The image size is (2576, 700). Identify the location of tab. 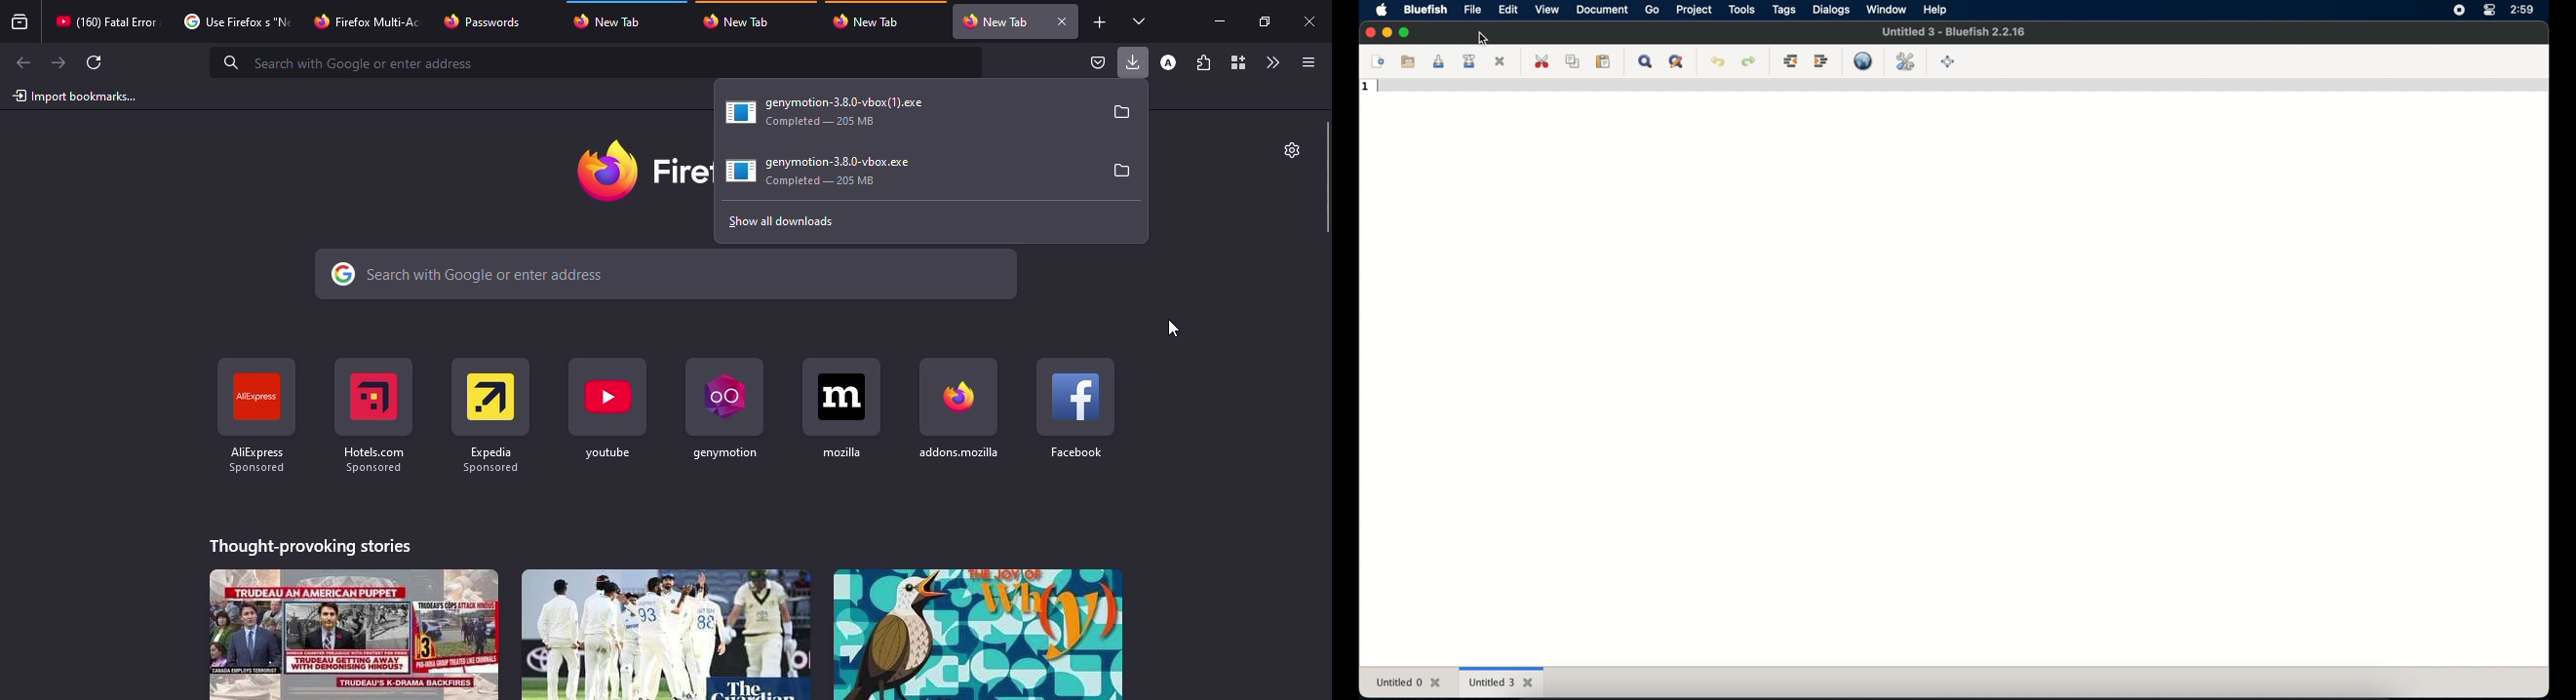
(370, 19).